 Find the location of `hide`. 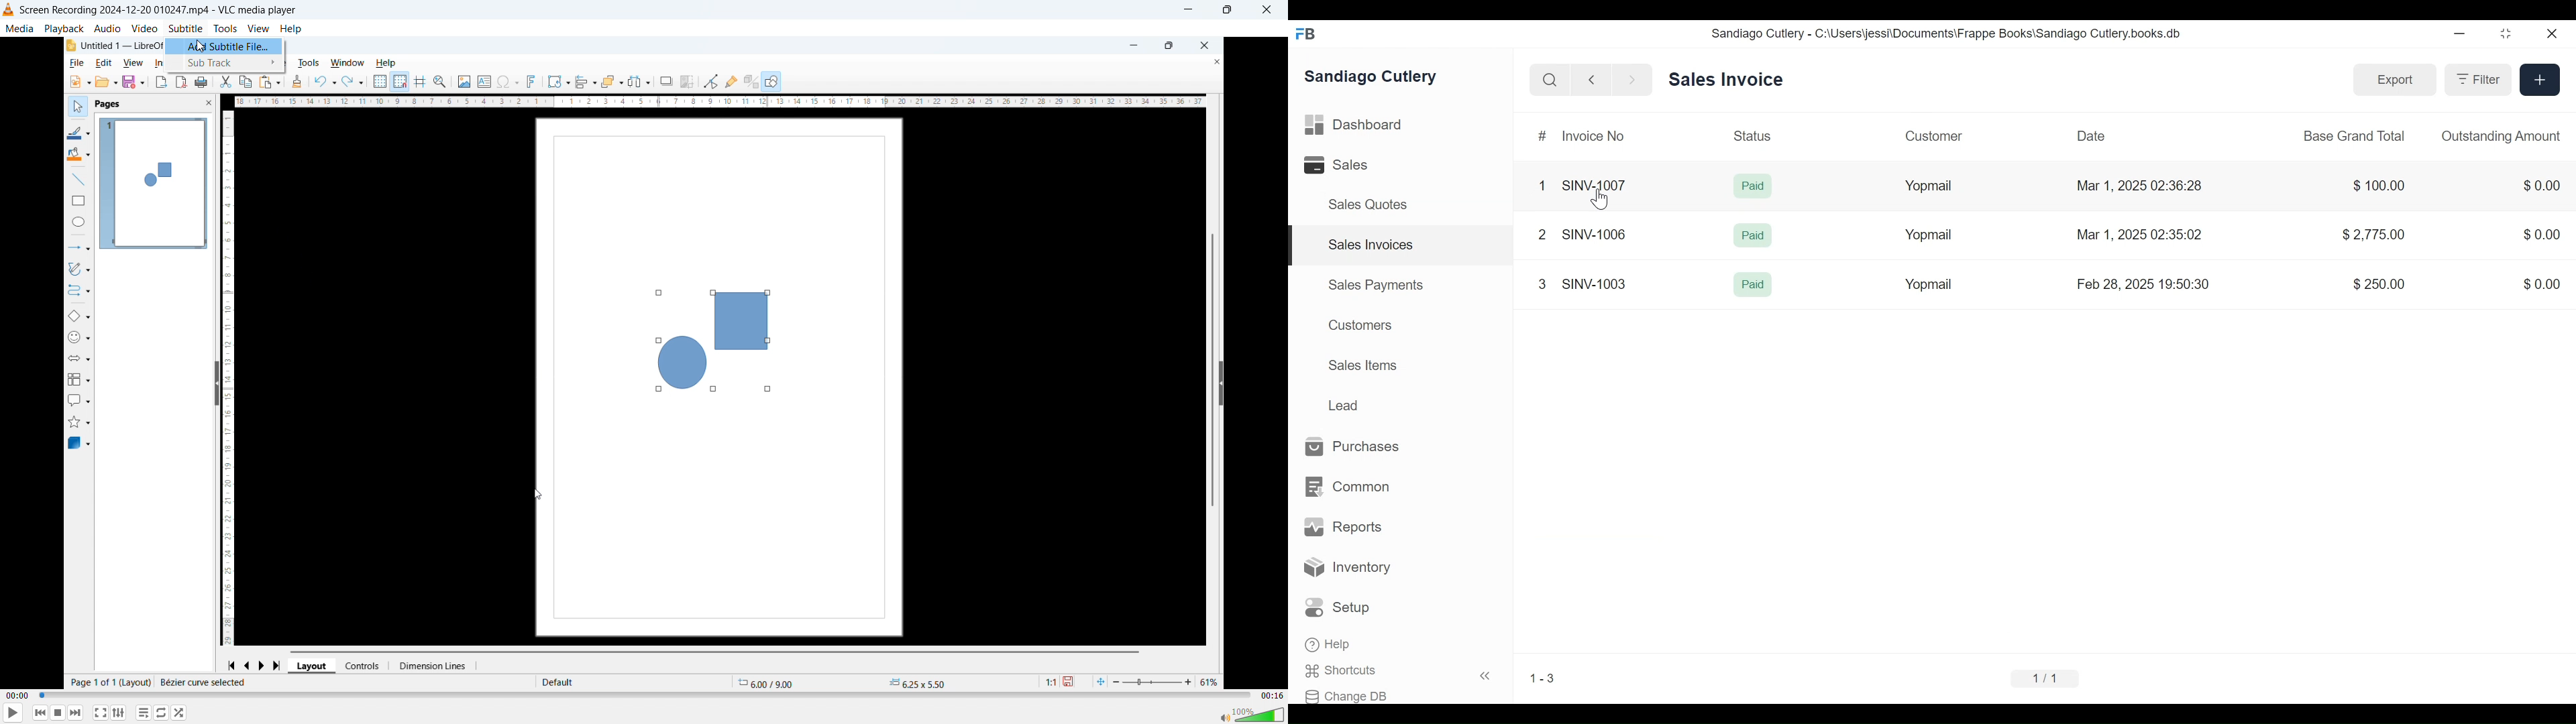

hide is located at coordinates (215, 384).